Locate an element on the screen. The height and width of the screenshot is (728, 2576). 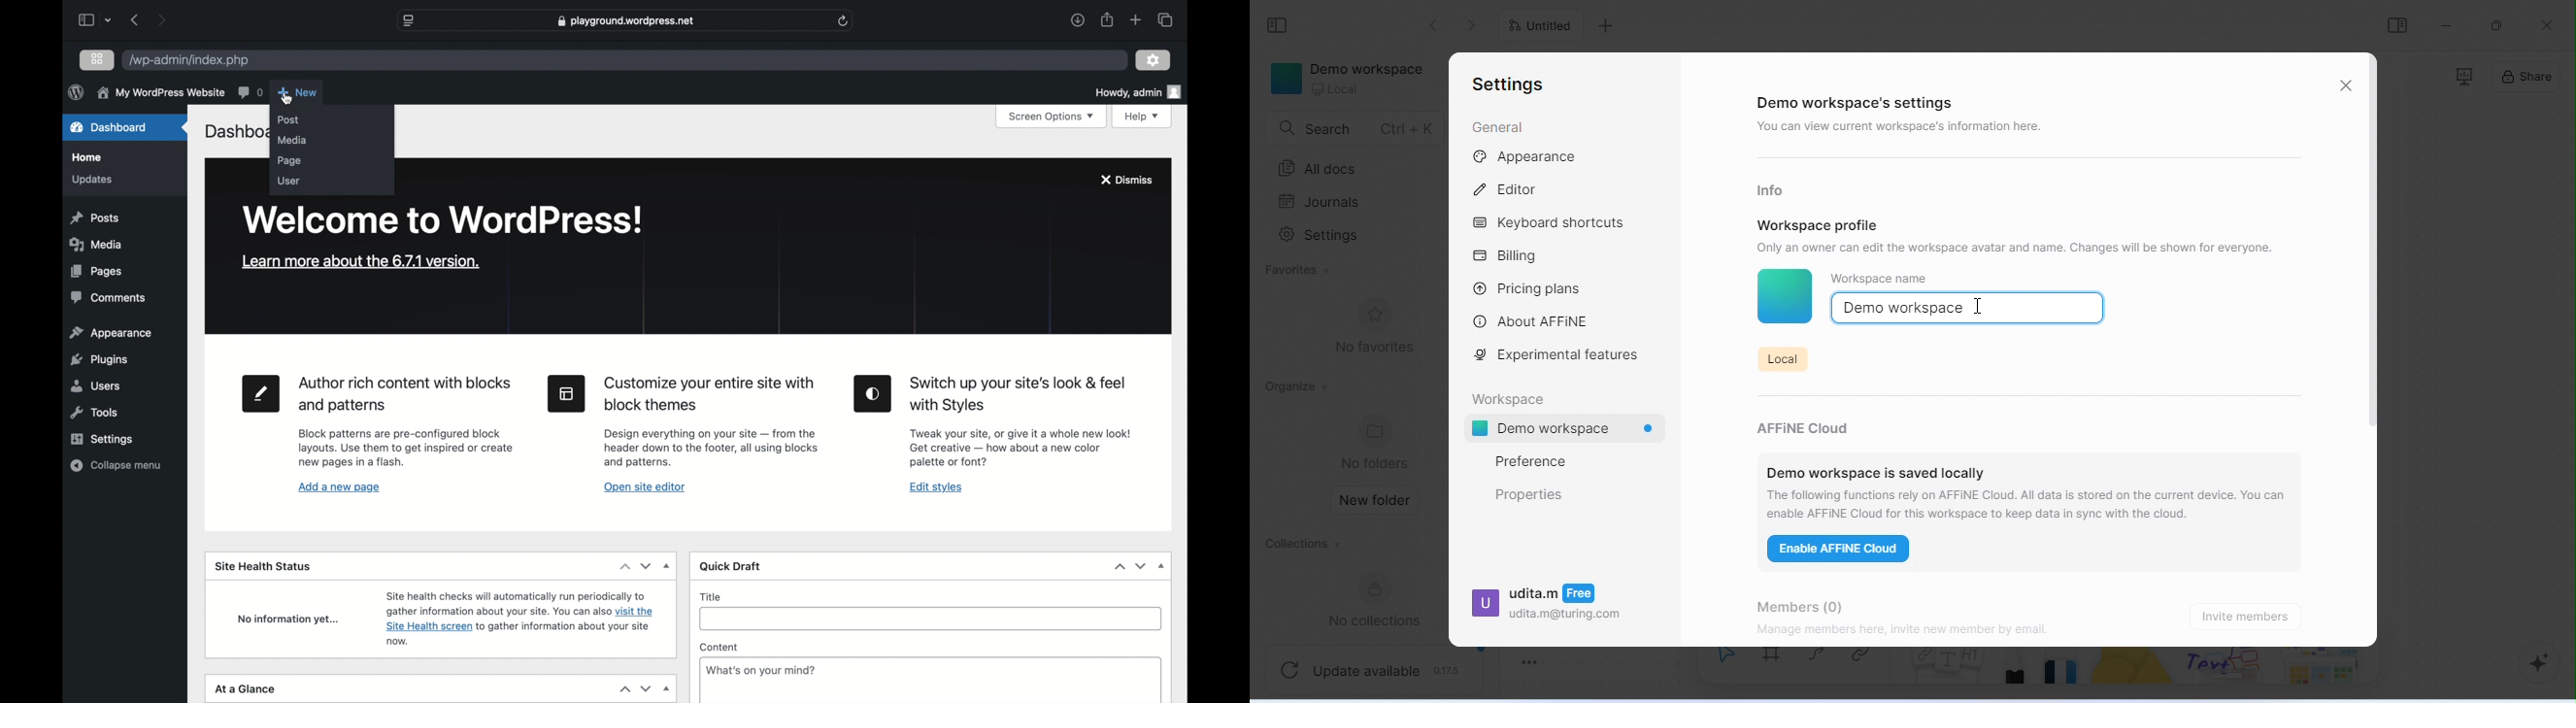
stepper buttons is located at coordinates (1131, 566).